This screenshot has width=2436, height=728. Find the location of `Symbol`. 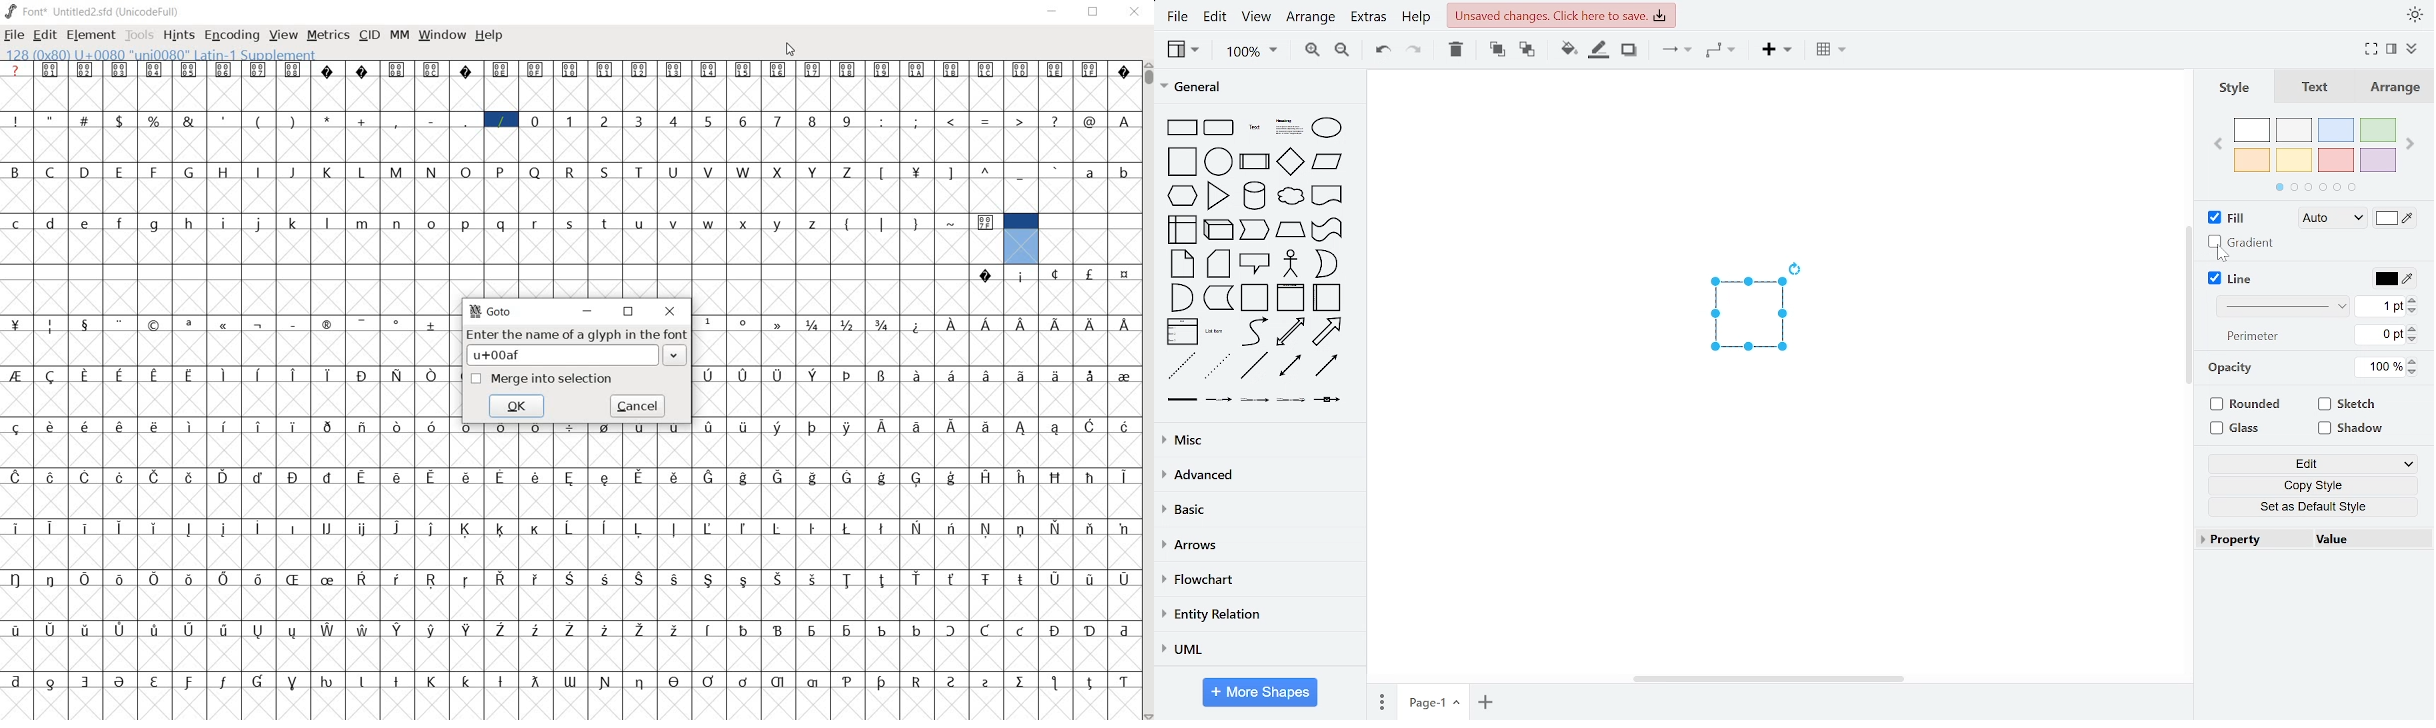

Symbol is located at coordinates (157, 579).